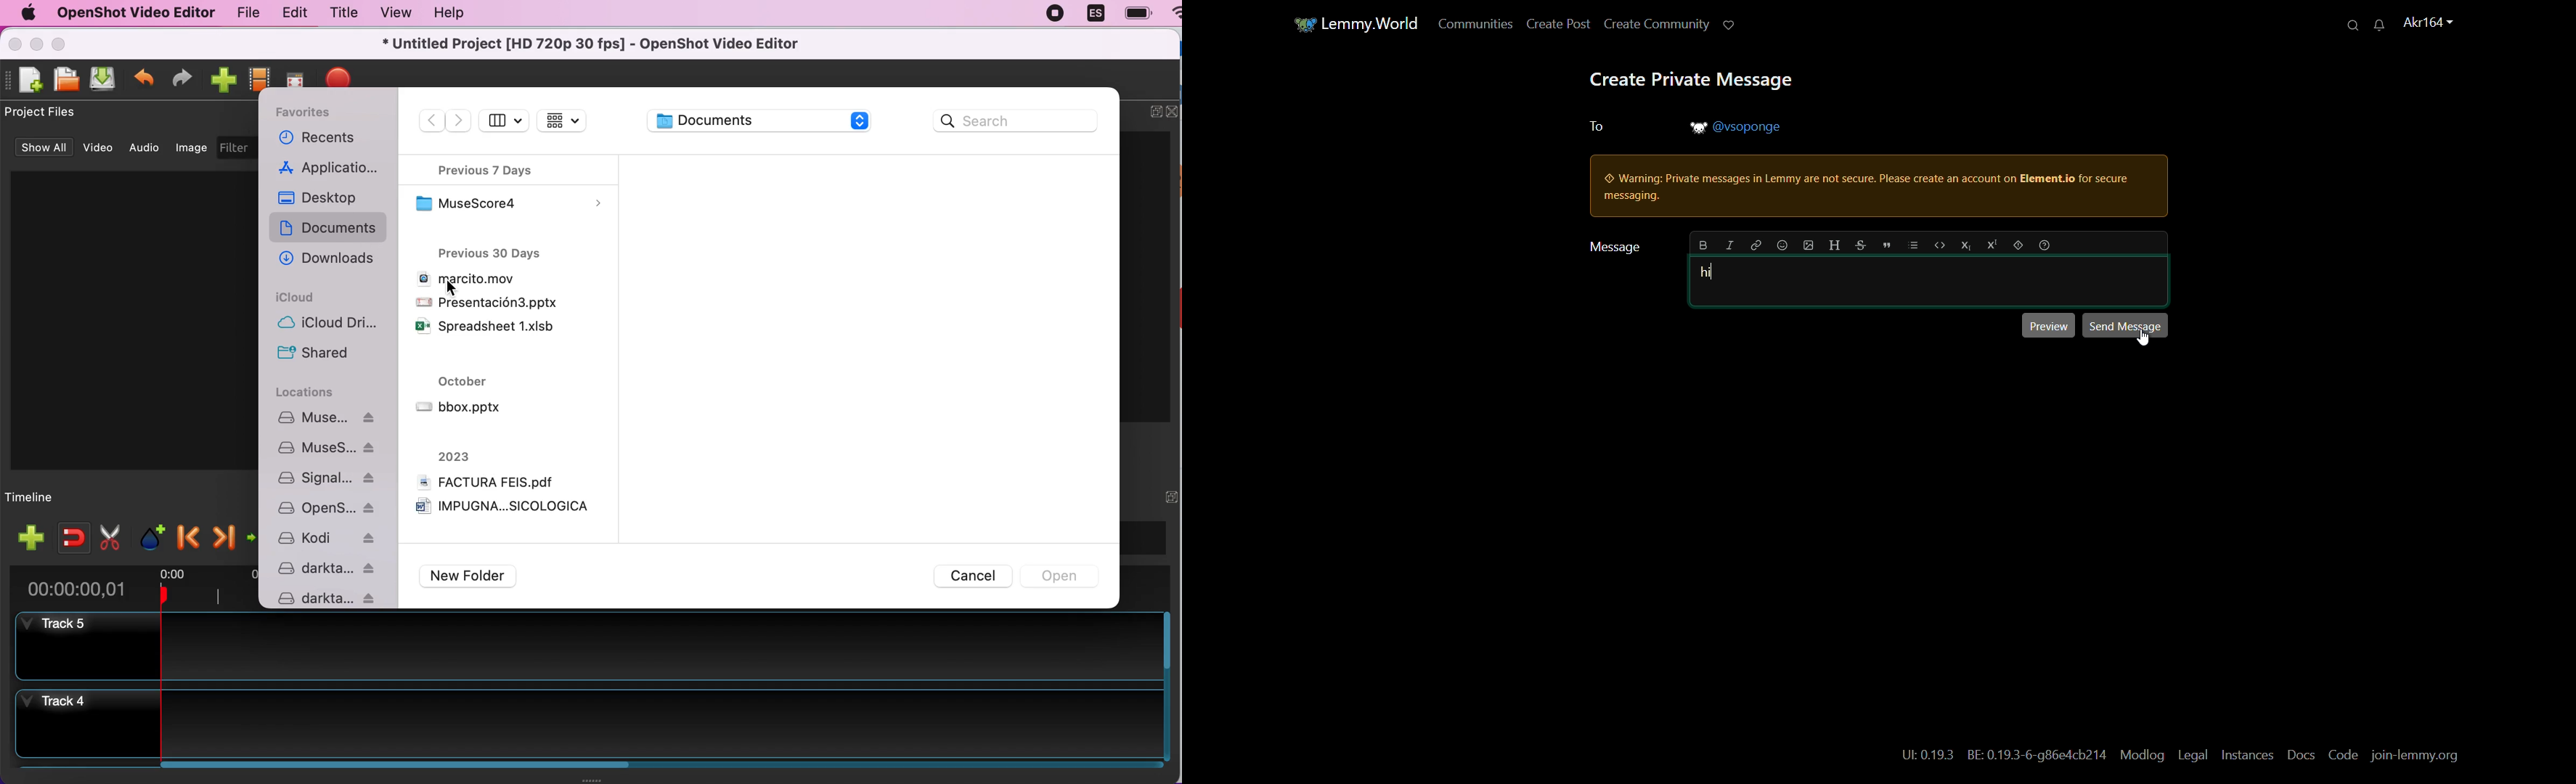 The image size is (2576, 784). Describe the element at coordinates (1173, 18) in the screenshot. I see `wifi` at that location.